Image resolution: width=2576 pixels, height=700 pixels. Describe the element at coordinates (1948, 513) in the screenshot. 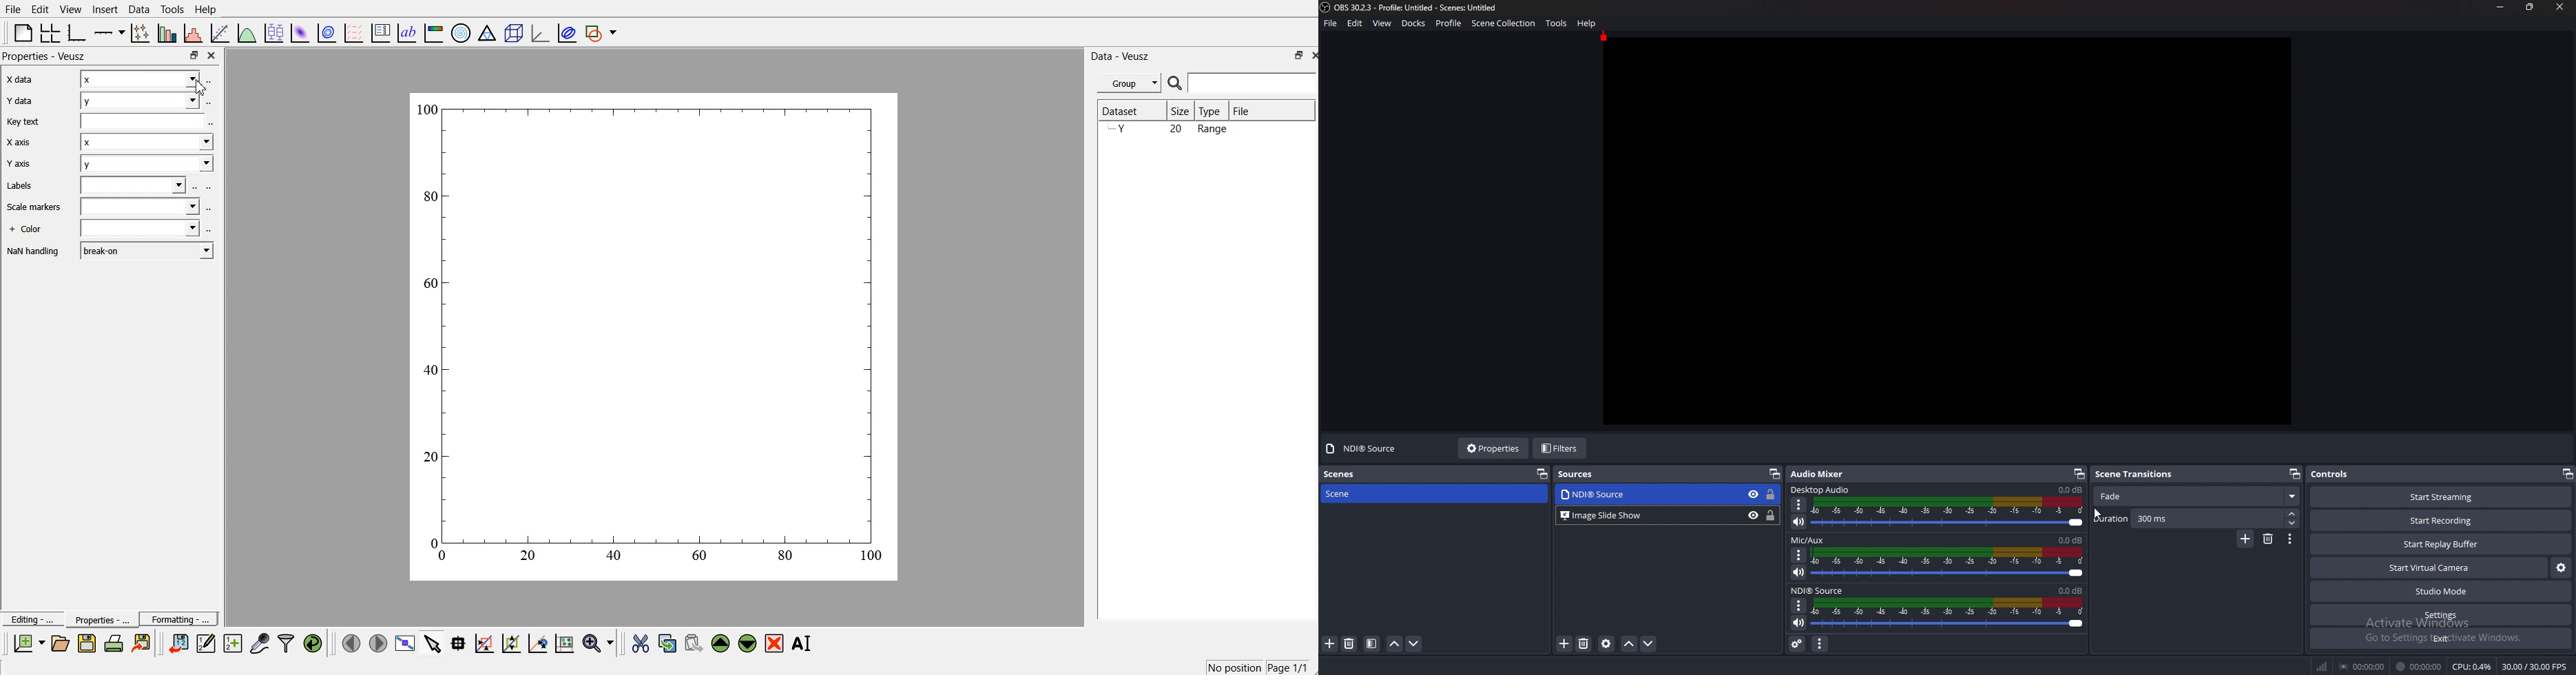

I see `volume adjust` at that location.